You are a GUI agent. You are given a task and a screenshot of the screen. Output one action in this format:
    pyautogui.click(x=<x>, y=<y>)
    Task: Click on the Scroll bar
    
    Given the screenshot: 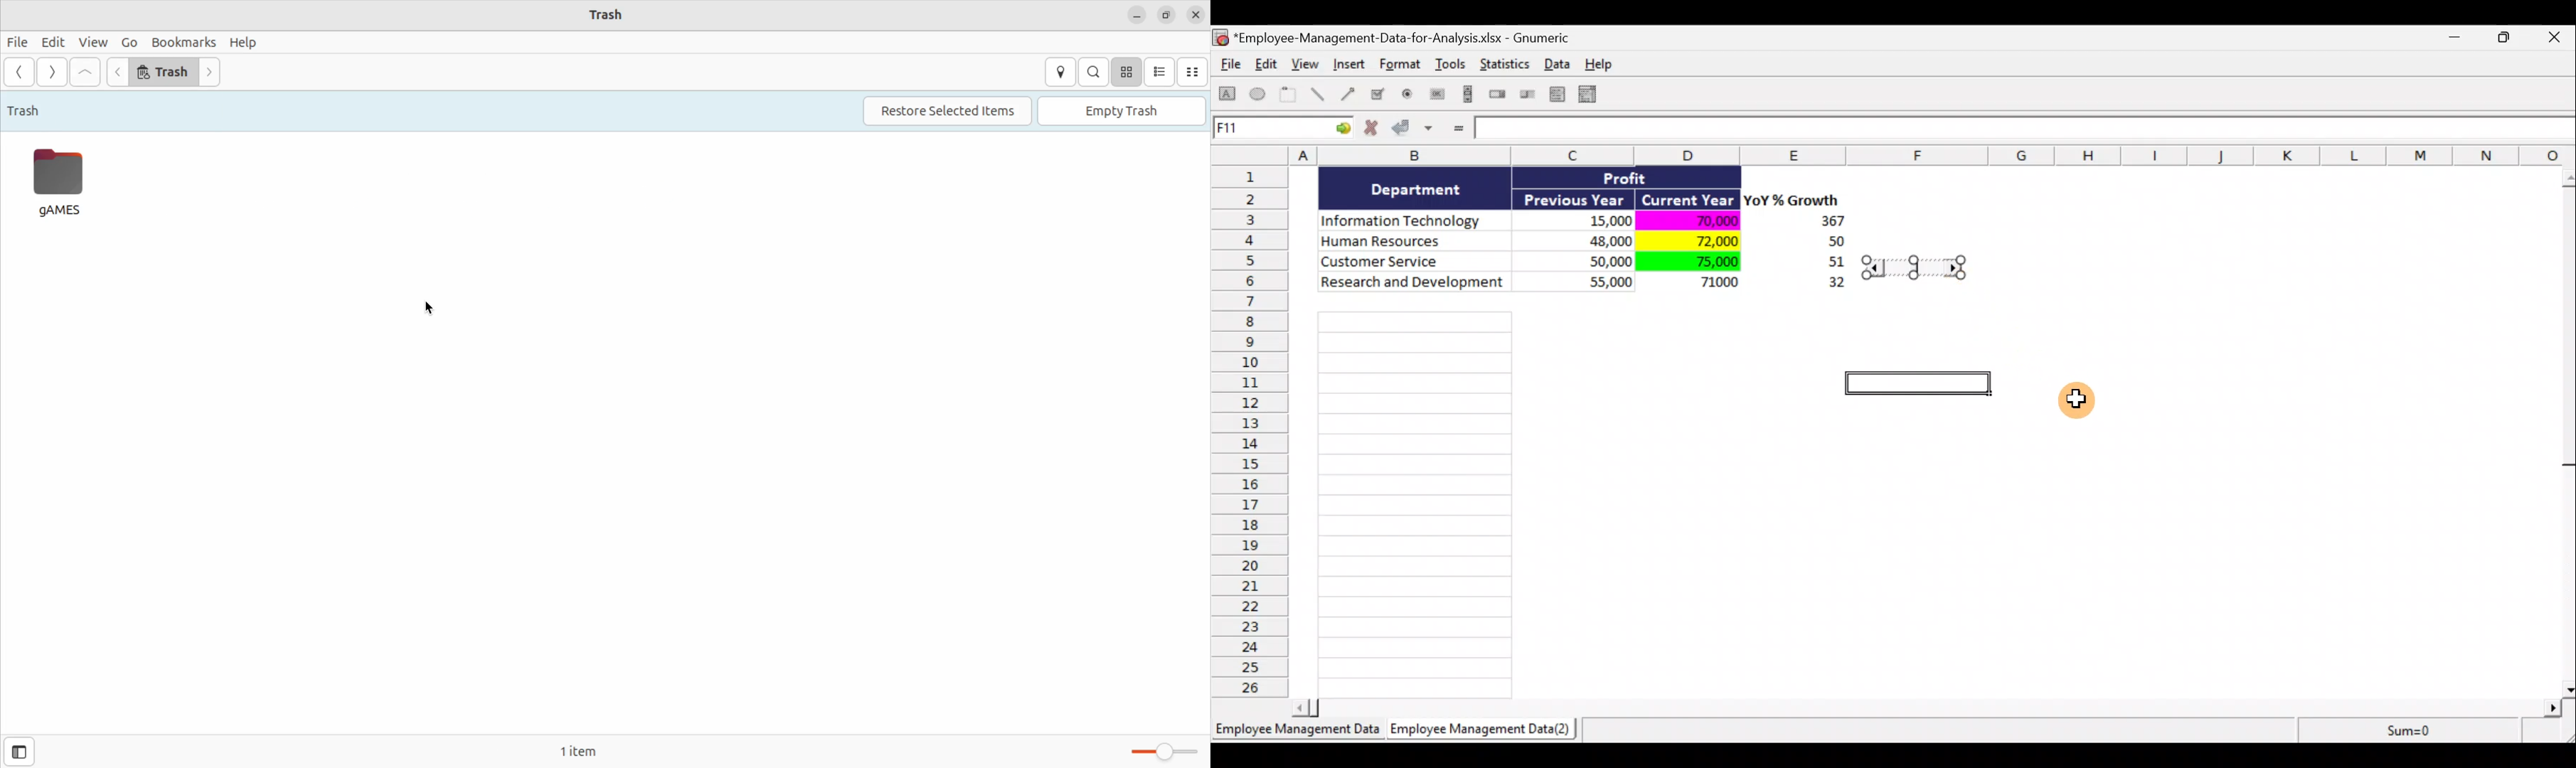 What is the action you would take?
    pyautogui.click(x=2567, y=430)
    